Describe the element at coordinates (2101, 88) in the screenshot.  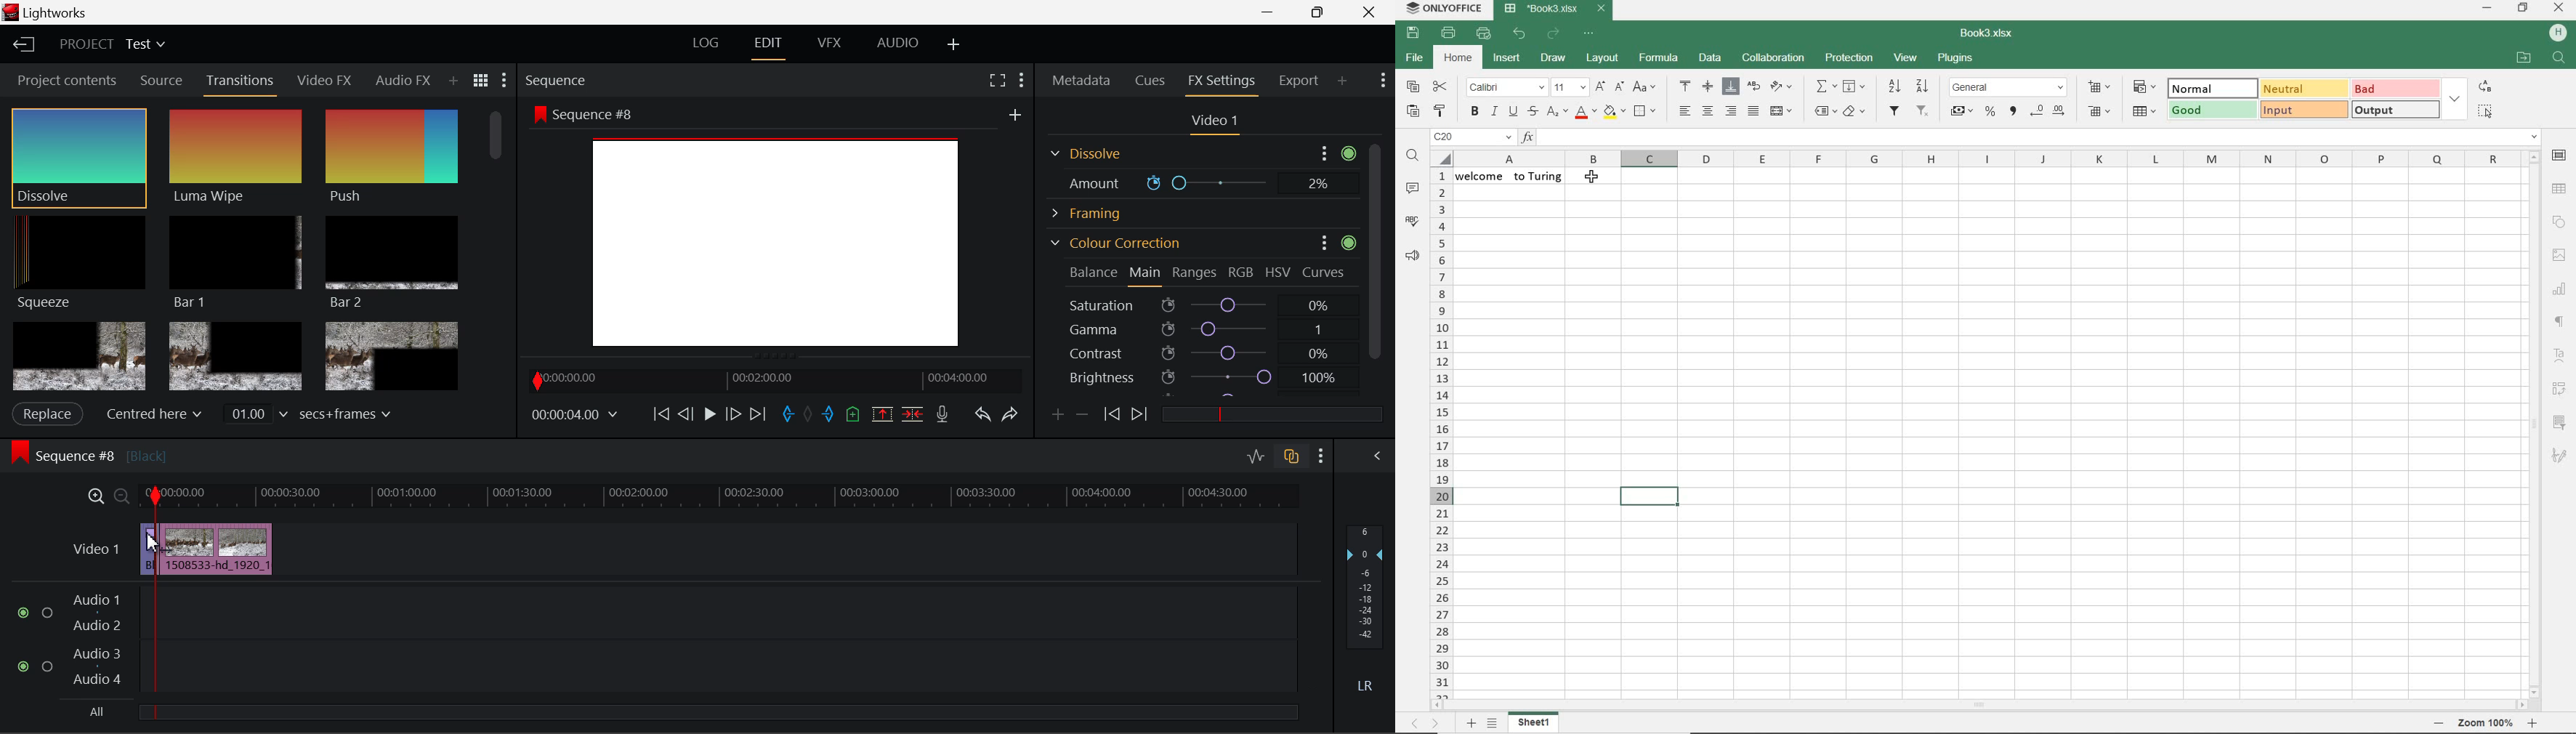
I see `insert cells` at that location.